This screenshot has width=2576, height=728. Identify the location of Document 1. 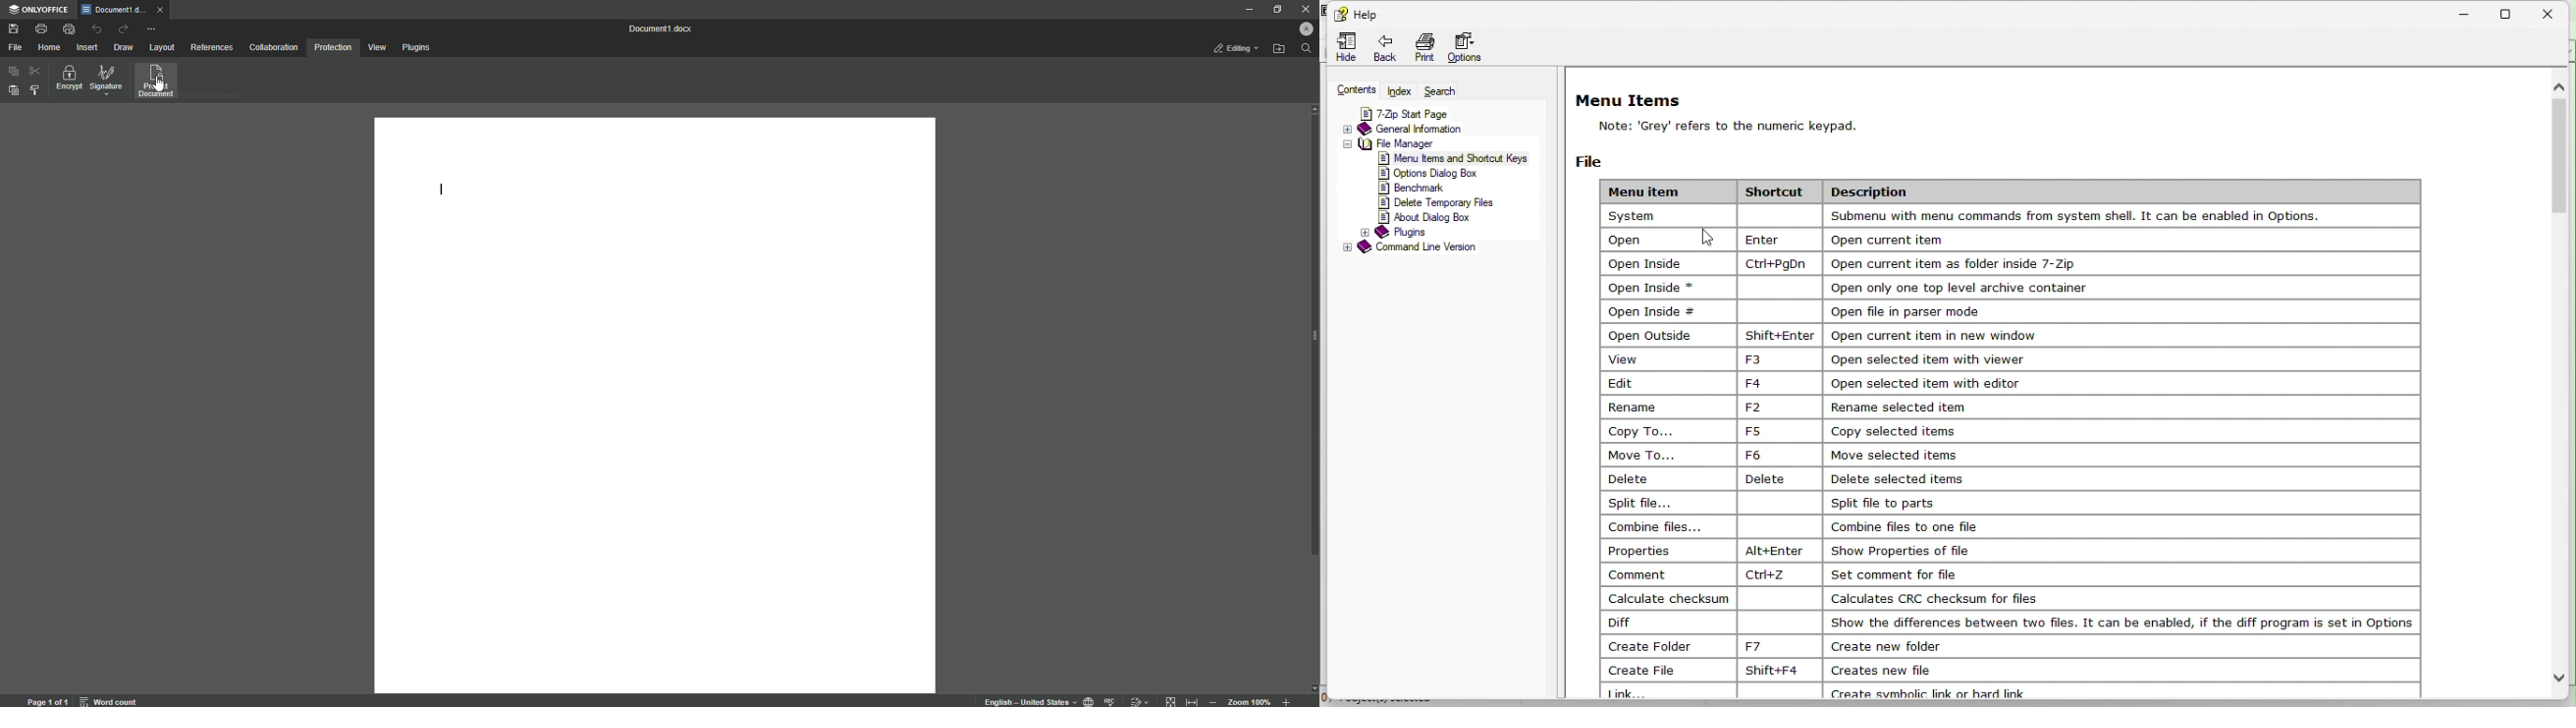
(664, 29).